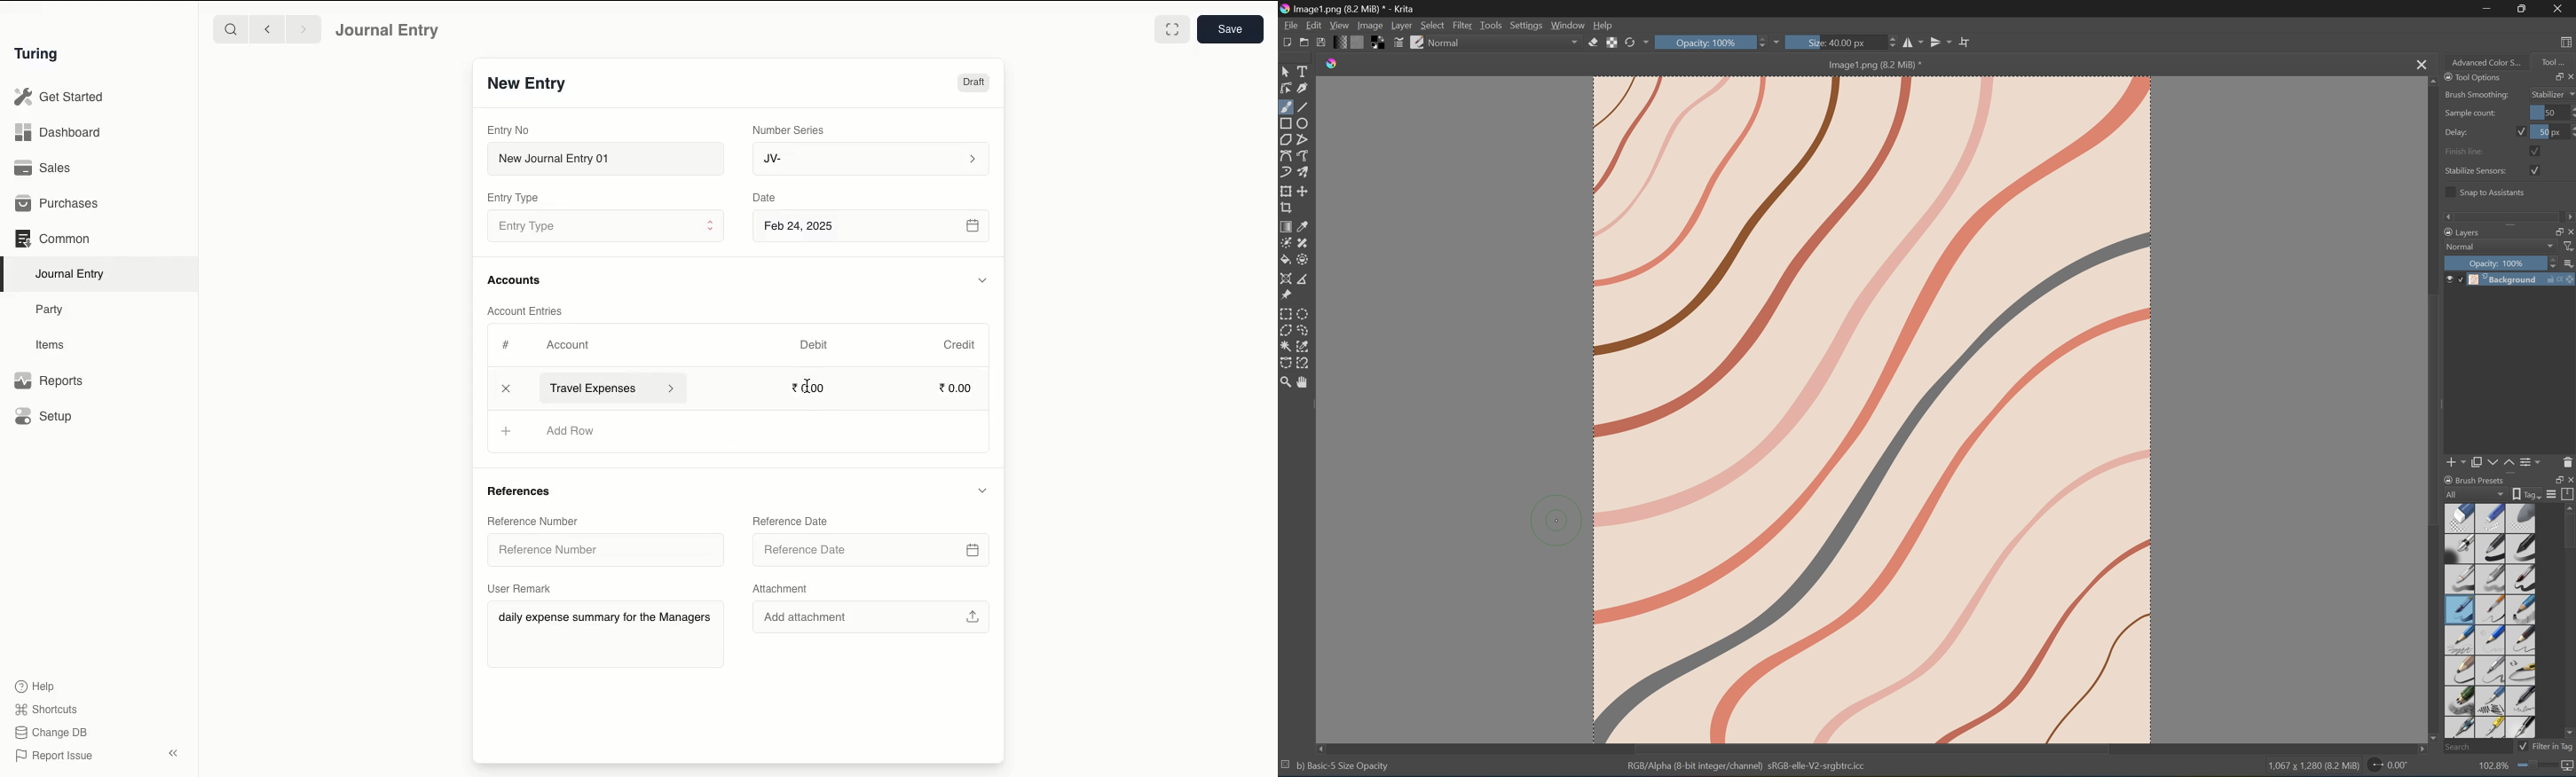  Describe the element at coordinates (1231, 29) in the screenshot. I see `Save` at that location.